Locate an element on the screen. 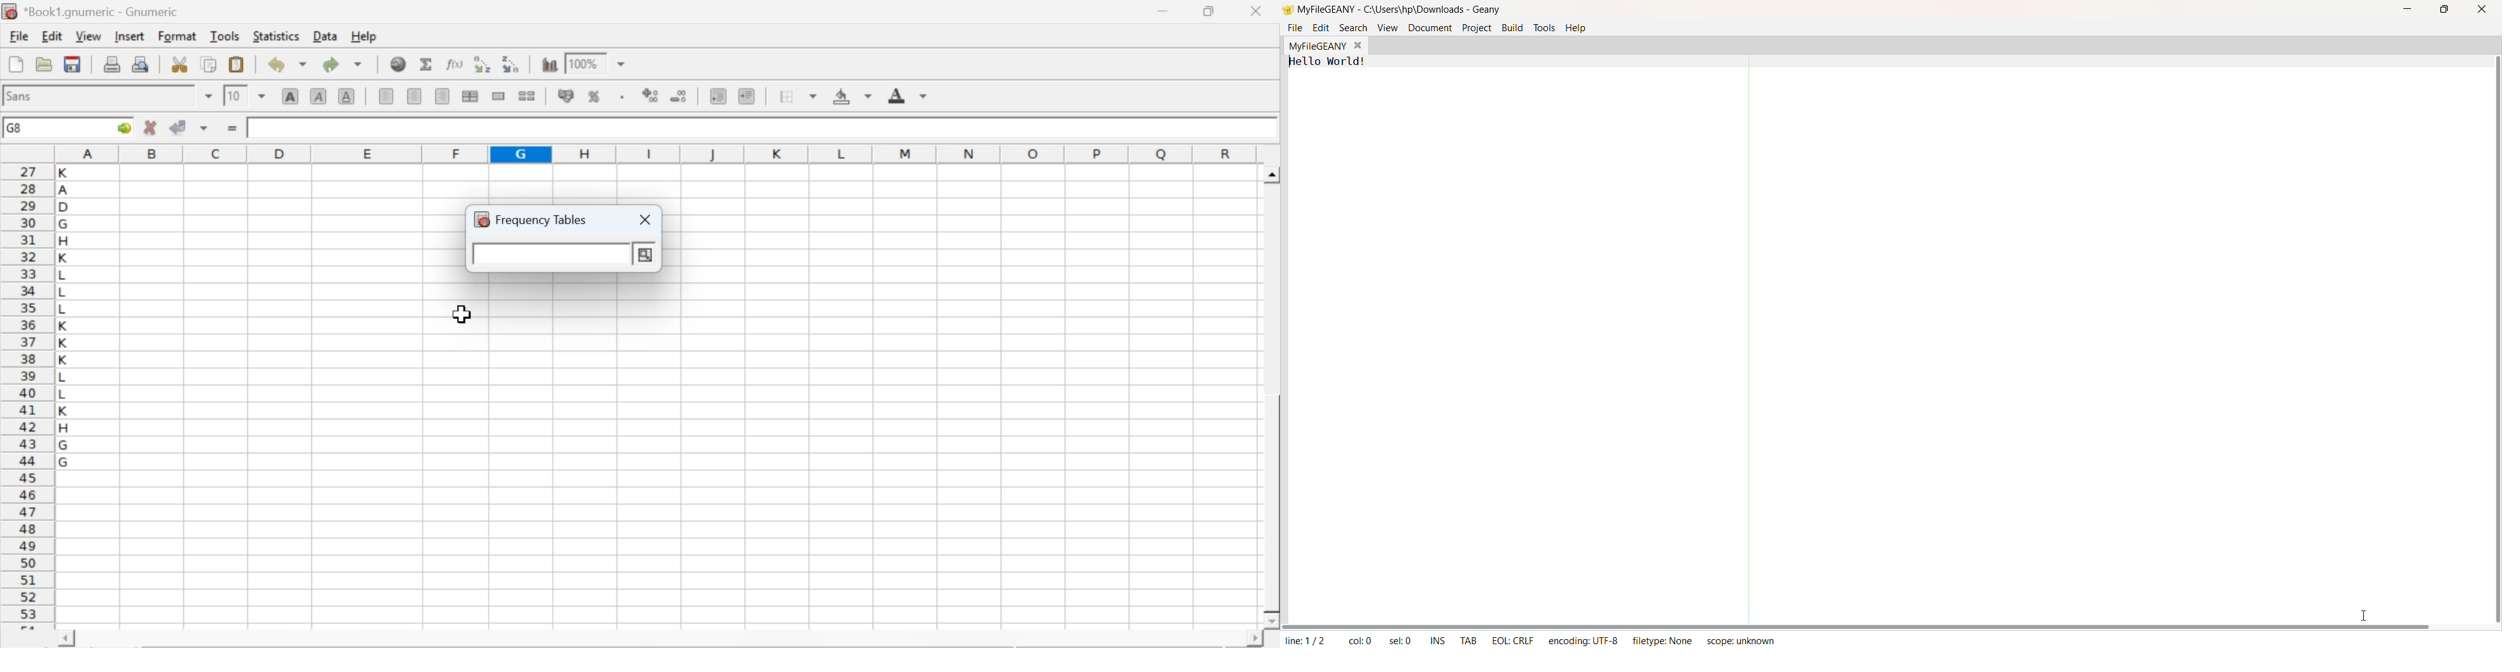 The height and width of the screenshot is (672, 2520). copy is located at coordinates (210, 64).